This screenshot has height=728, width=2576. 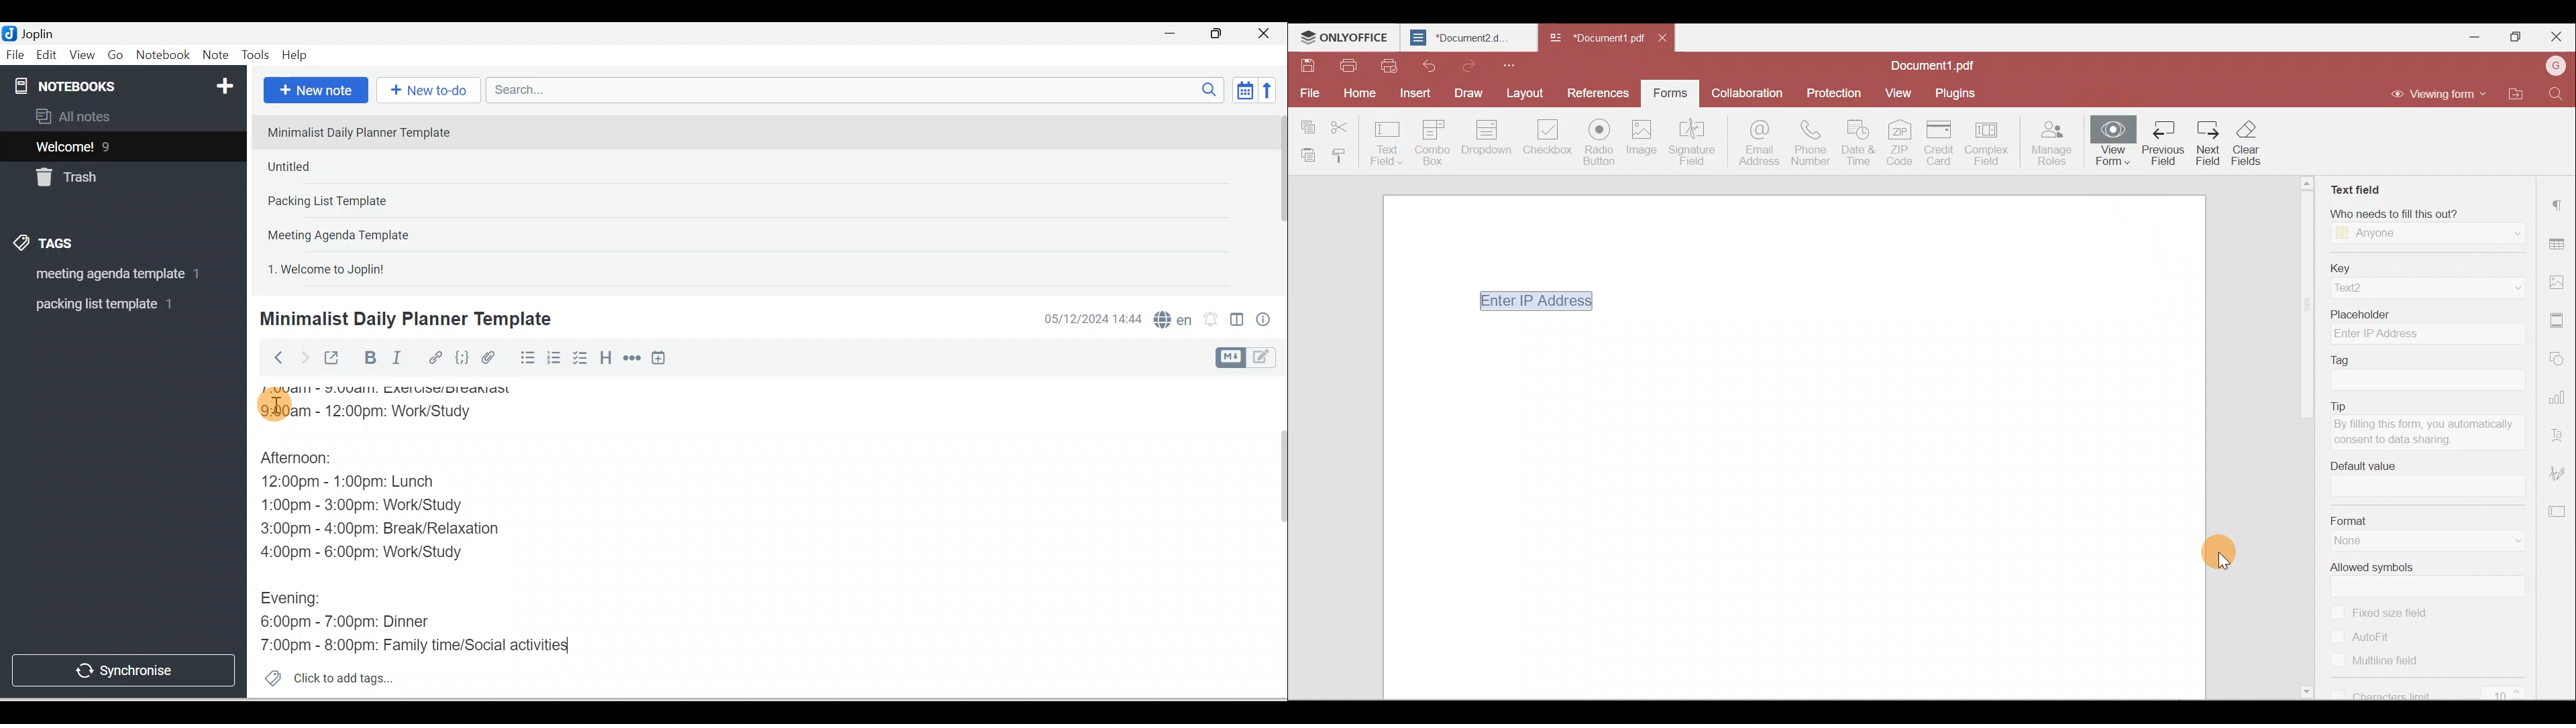 What do you see at coordinates (366, 483) in the screenshot?
I see `12:00pm - 1:00pm: Lunch` at bounding box center [366, 483].